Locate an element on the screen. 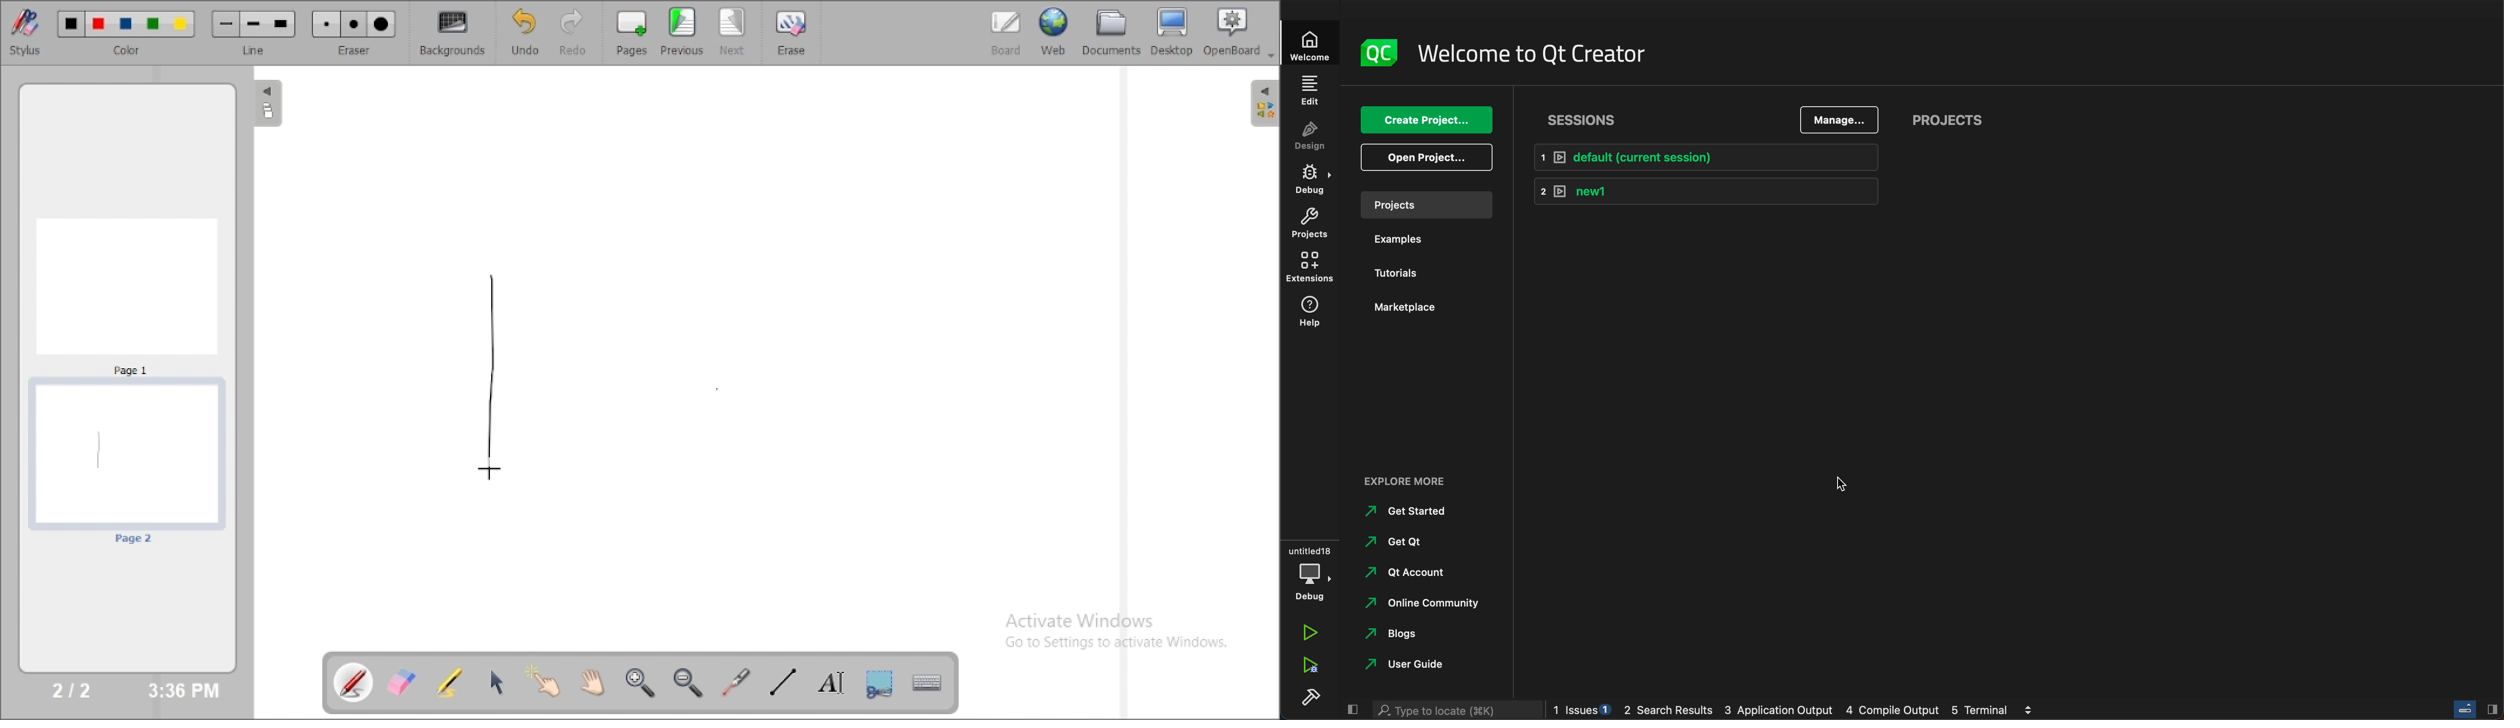  documents is located at coordinates (1110, 31).